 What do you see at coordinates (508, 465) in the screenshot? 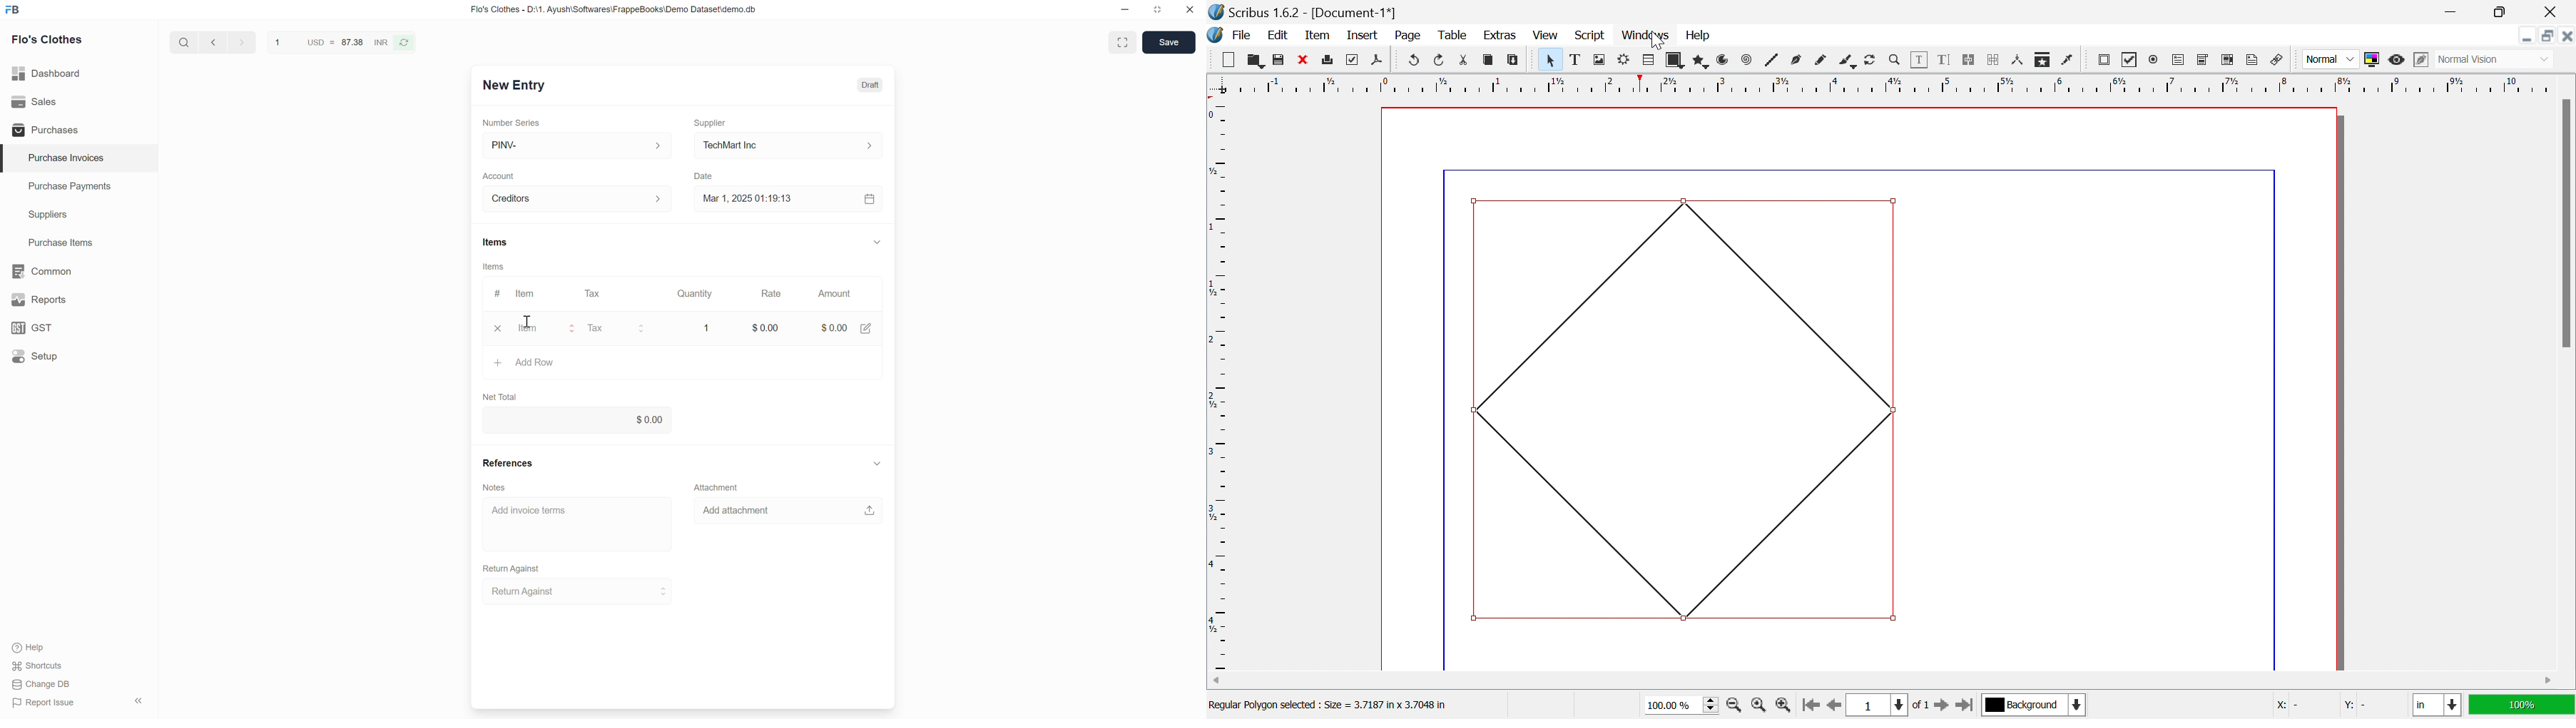
I see `References` at bounding box center [508, 465].